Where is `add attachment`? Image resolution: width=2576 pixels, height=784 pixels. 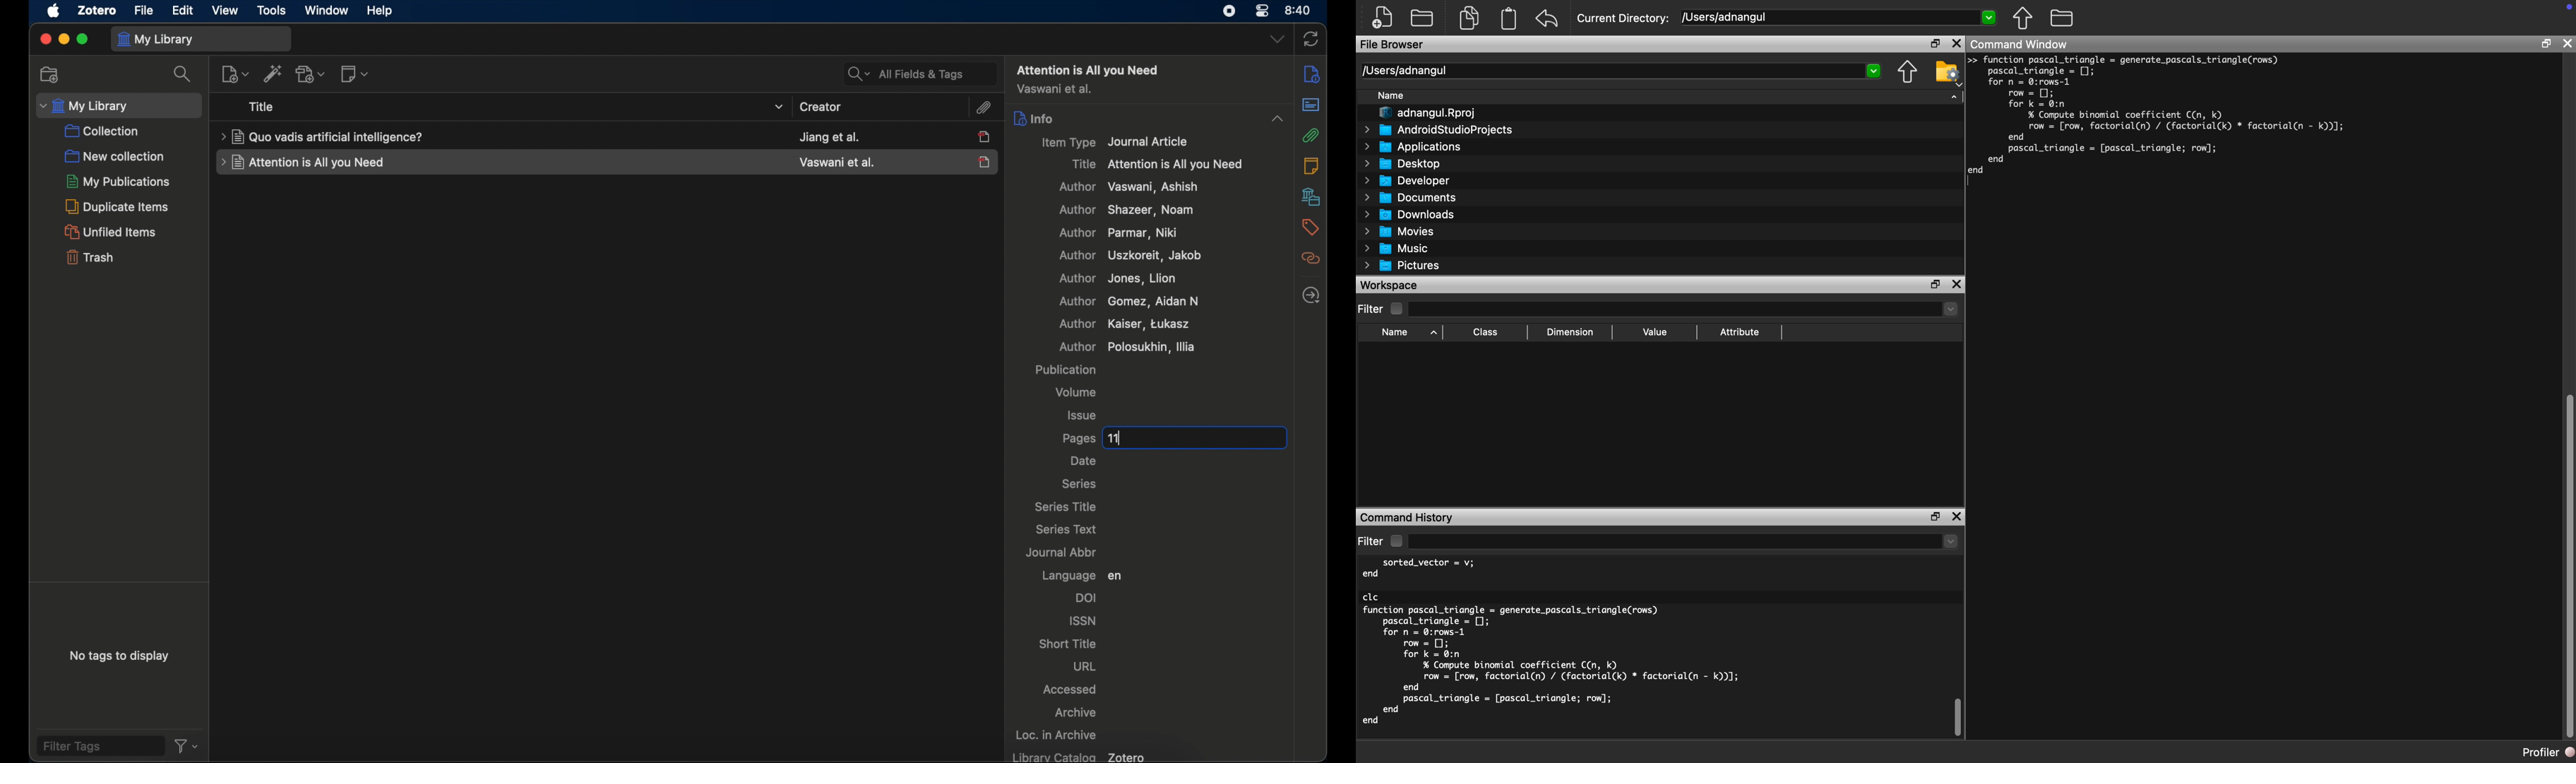 add attachment is located at coordinates (310, 74).